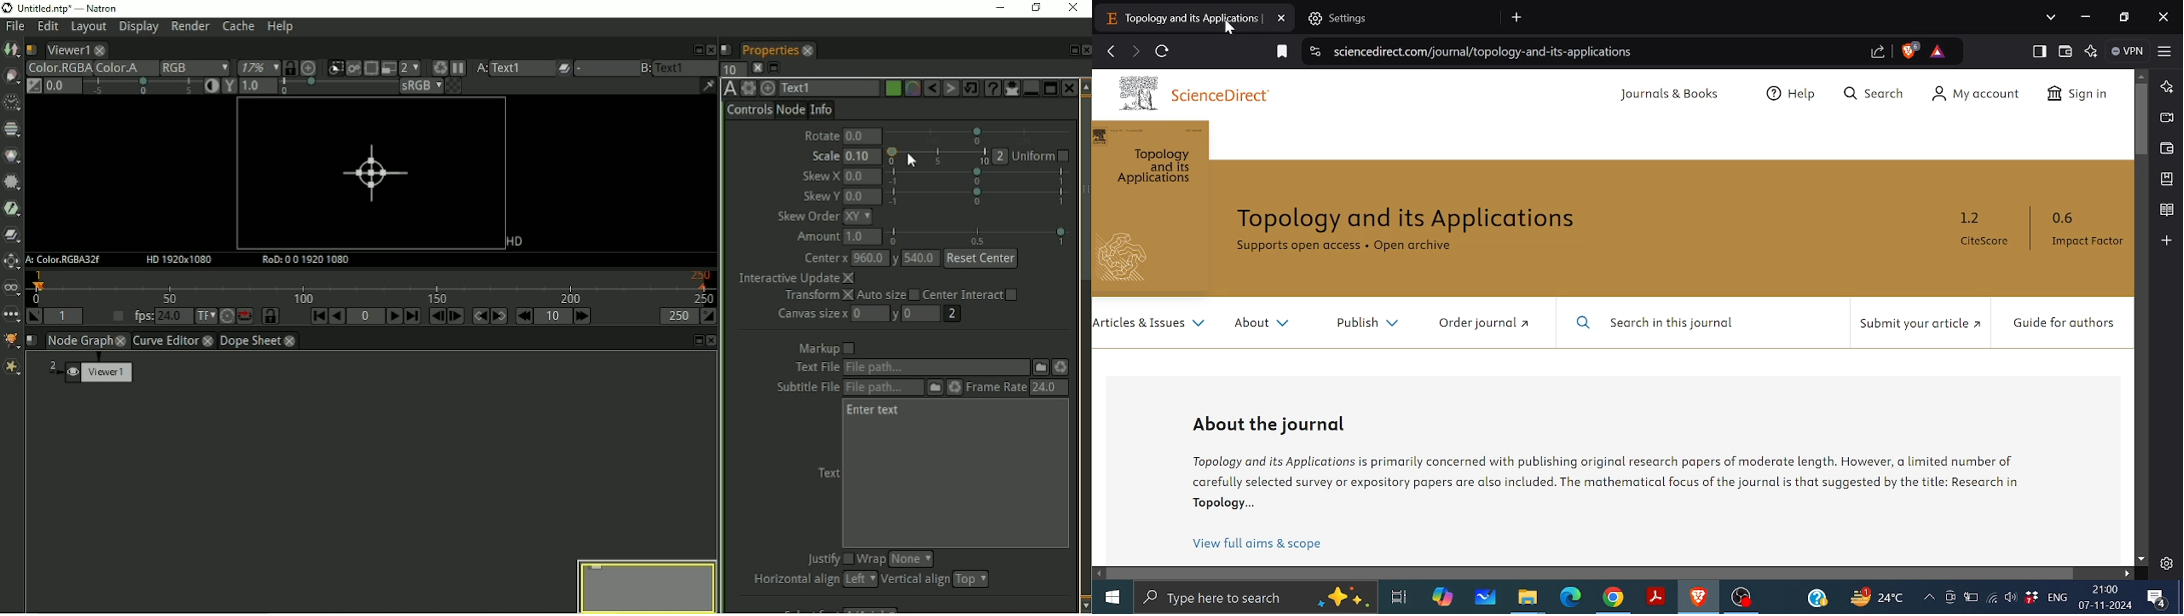 The height and width of the screenshot is (616, 2184). What do you see at coordinates (2165, 149) in the screenshot?
I see `wallet` at bounding box center [2165, 149].